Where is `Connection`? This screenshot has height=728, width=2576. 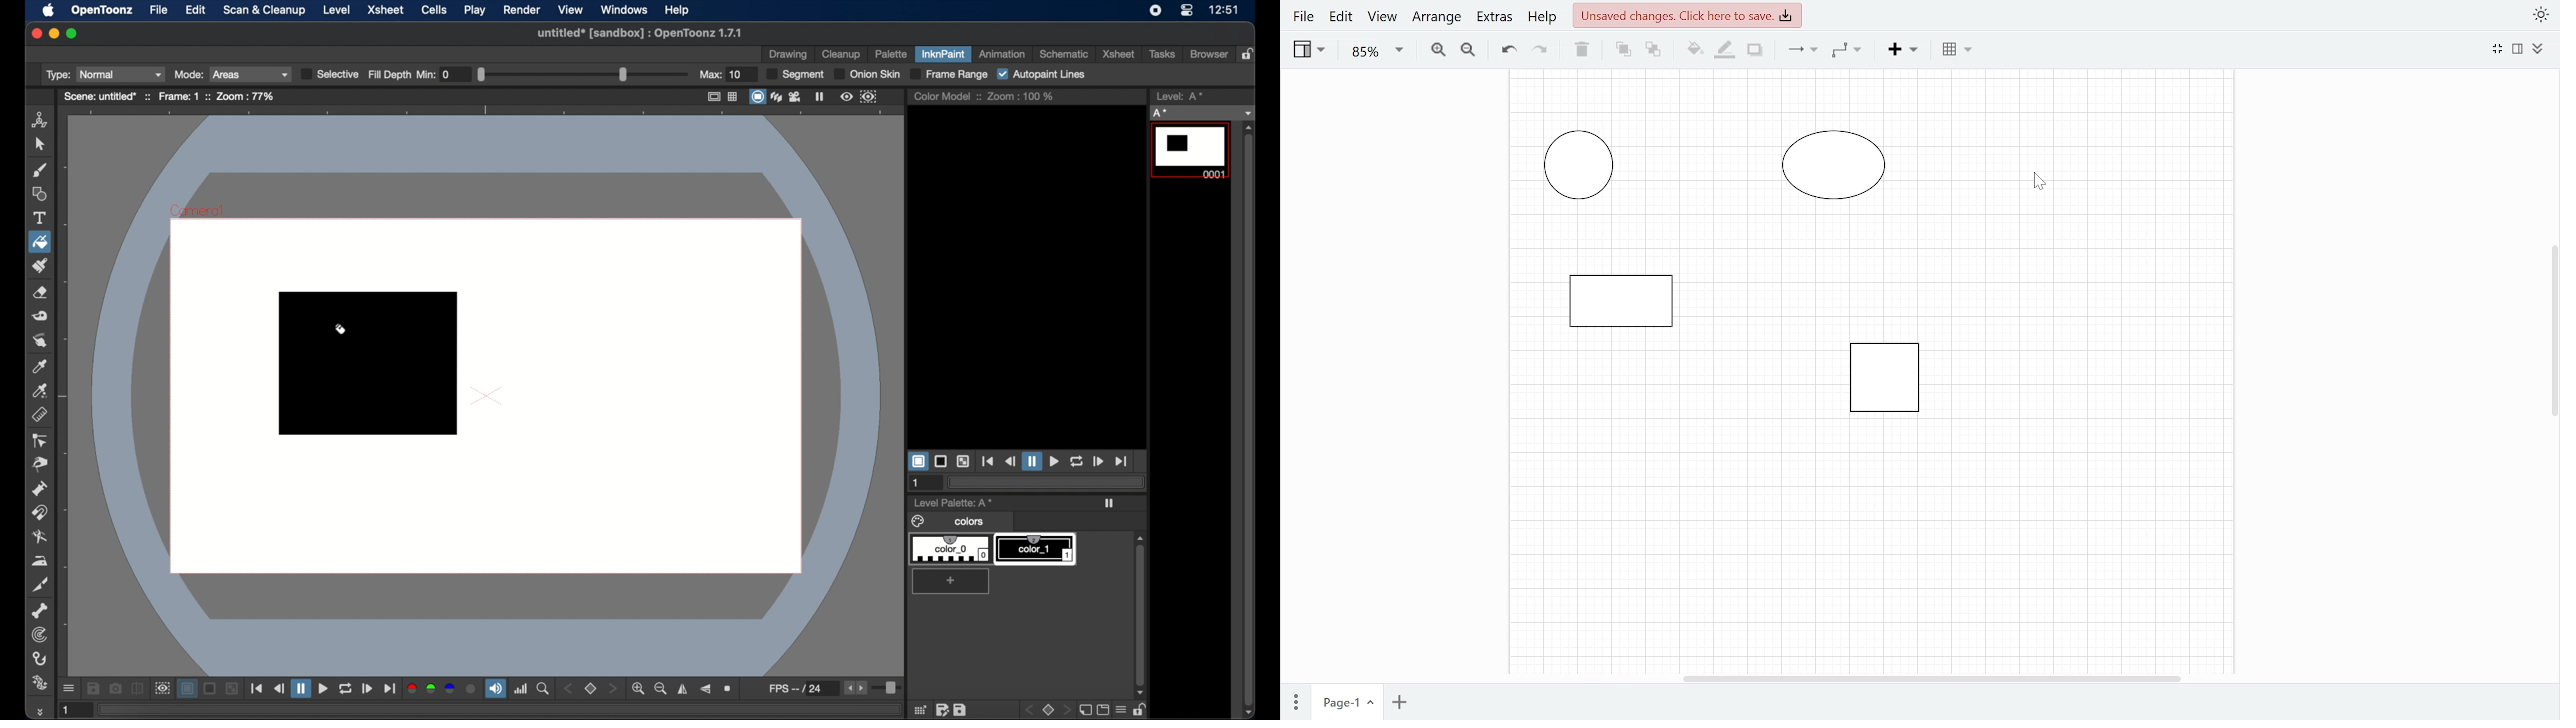 Connection is located at coordinates (1802, 49).